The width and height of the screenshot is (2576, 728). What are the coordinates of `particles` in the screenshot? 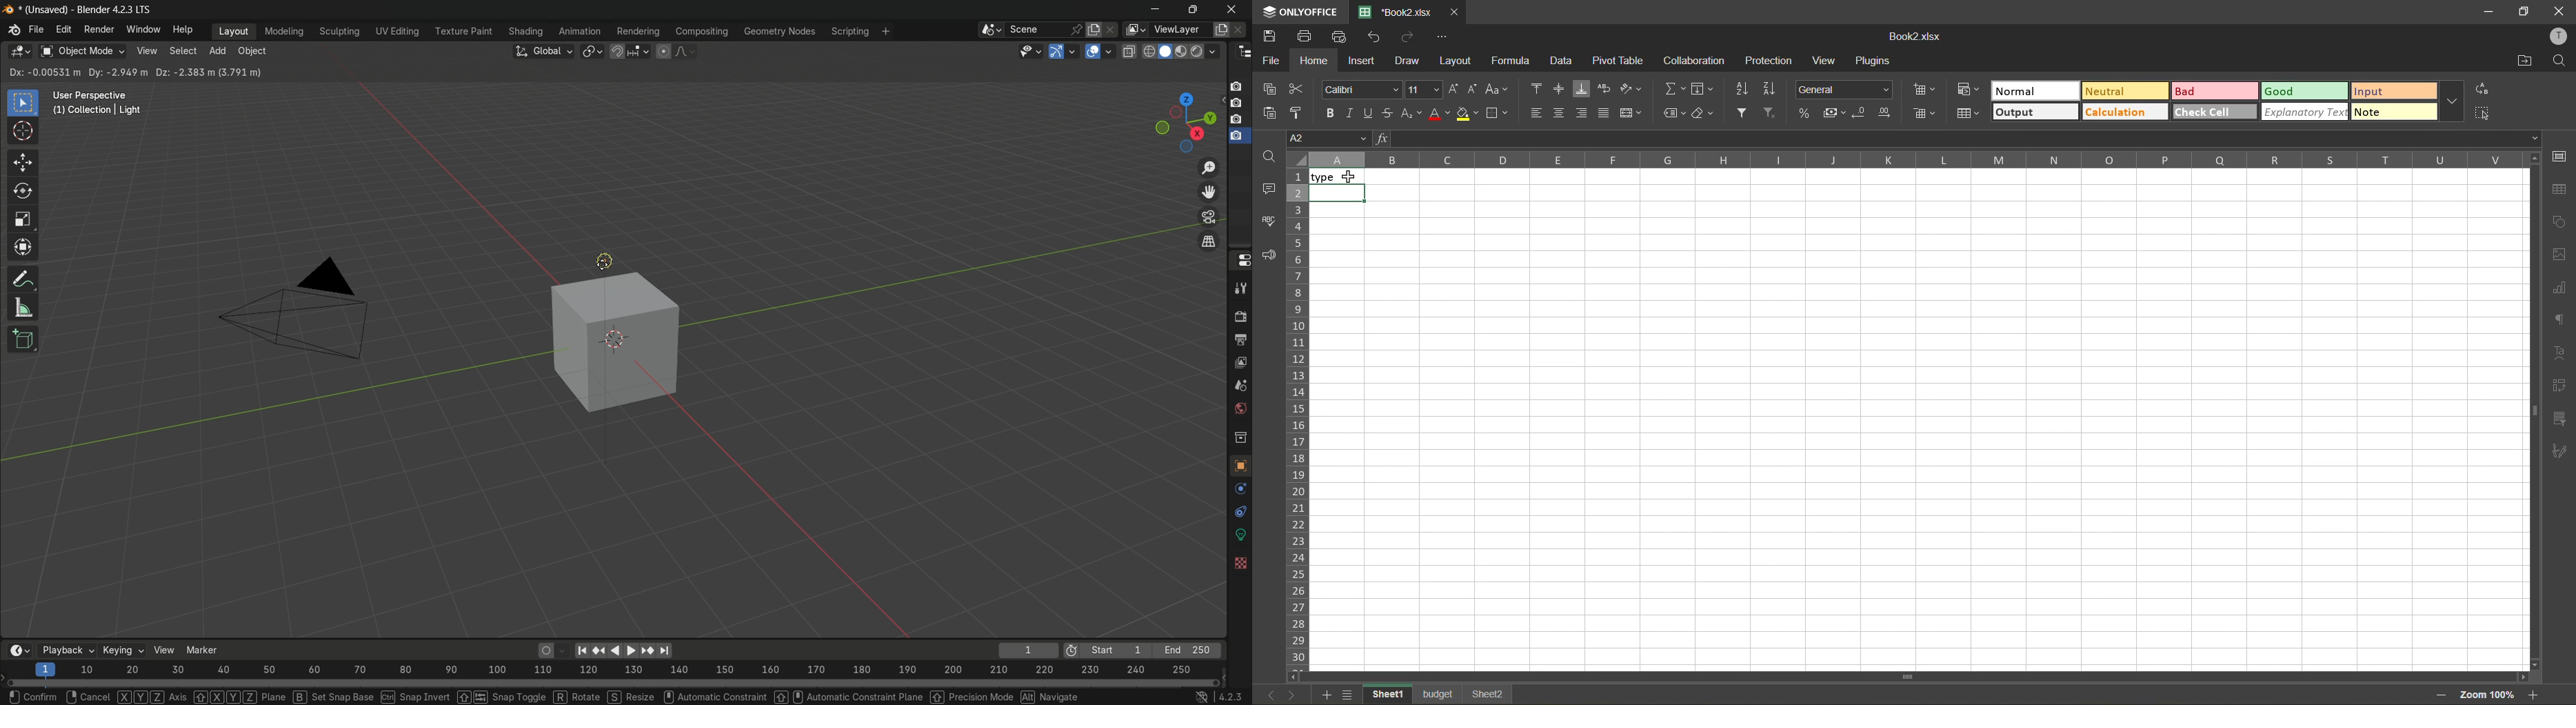 It's located at (1240, 514).